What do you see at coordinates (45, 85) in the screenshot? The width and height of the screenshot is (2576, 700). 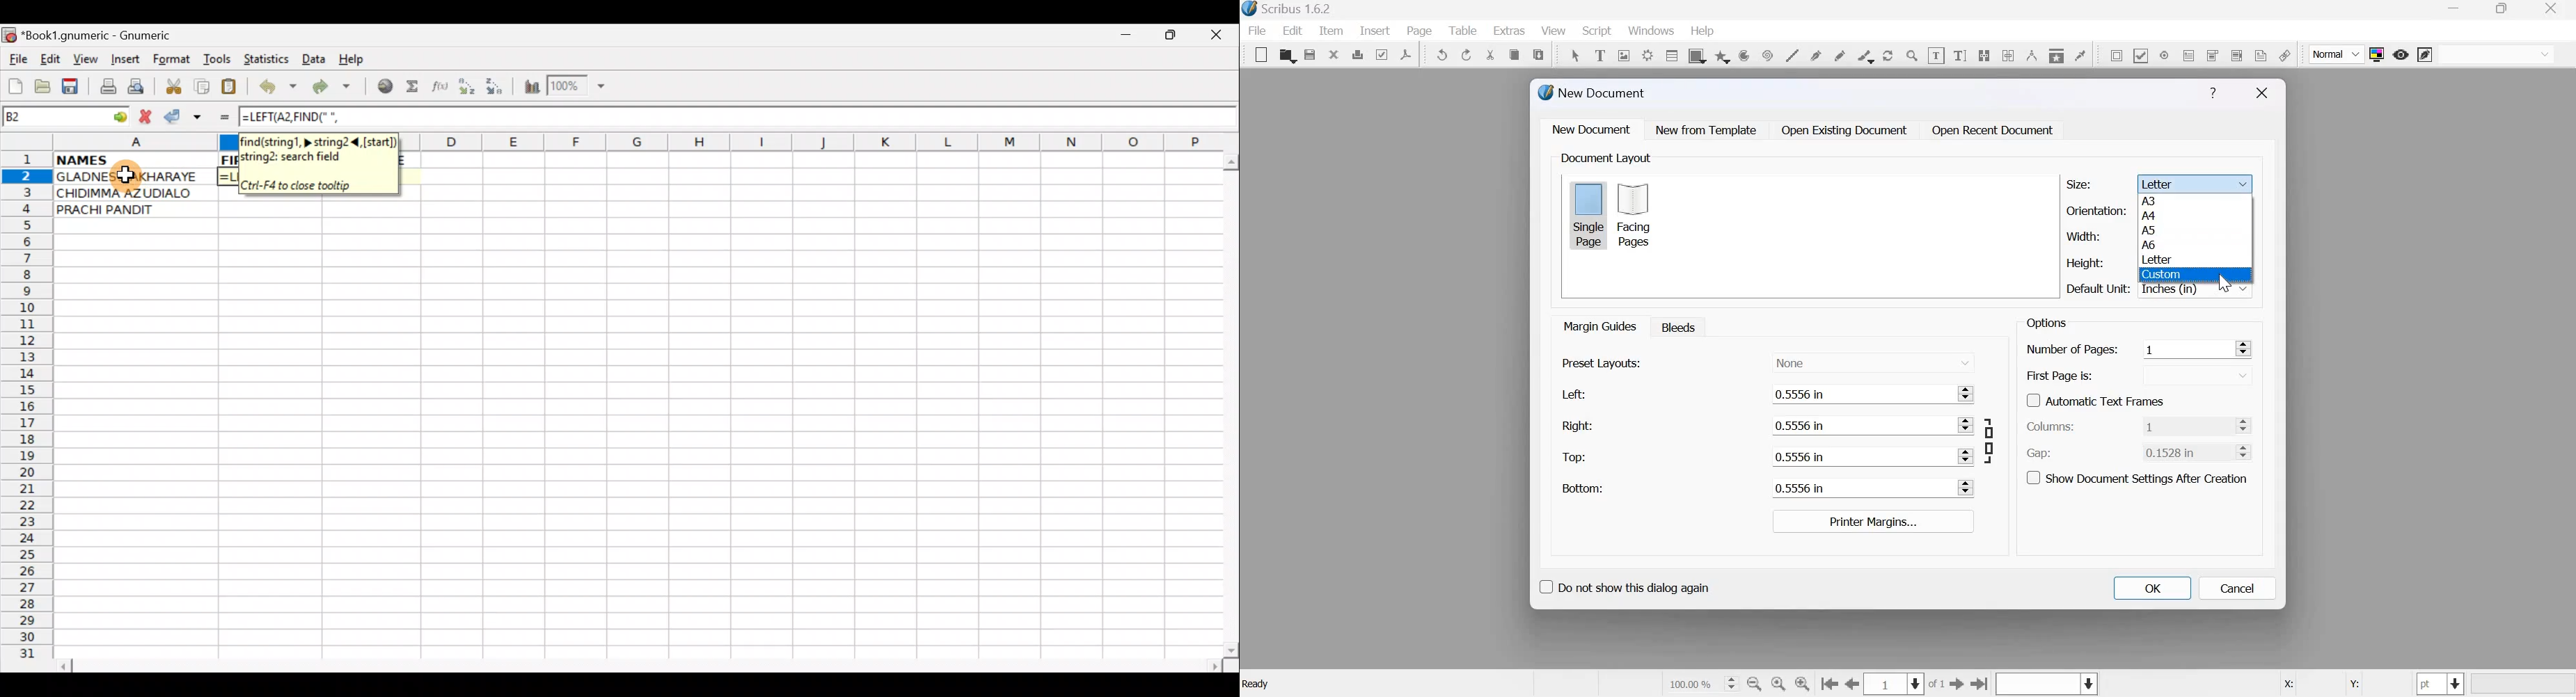 I see `Open a file` at bounding box center [45, 85].